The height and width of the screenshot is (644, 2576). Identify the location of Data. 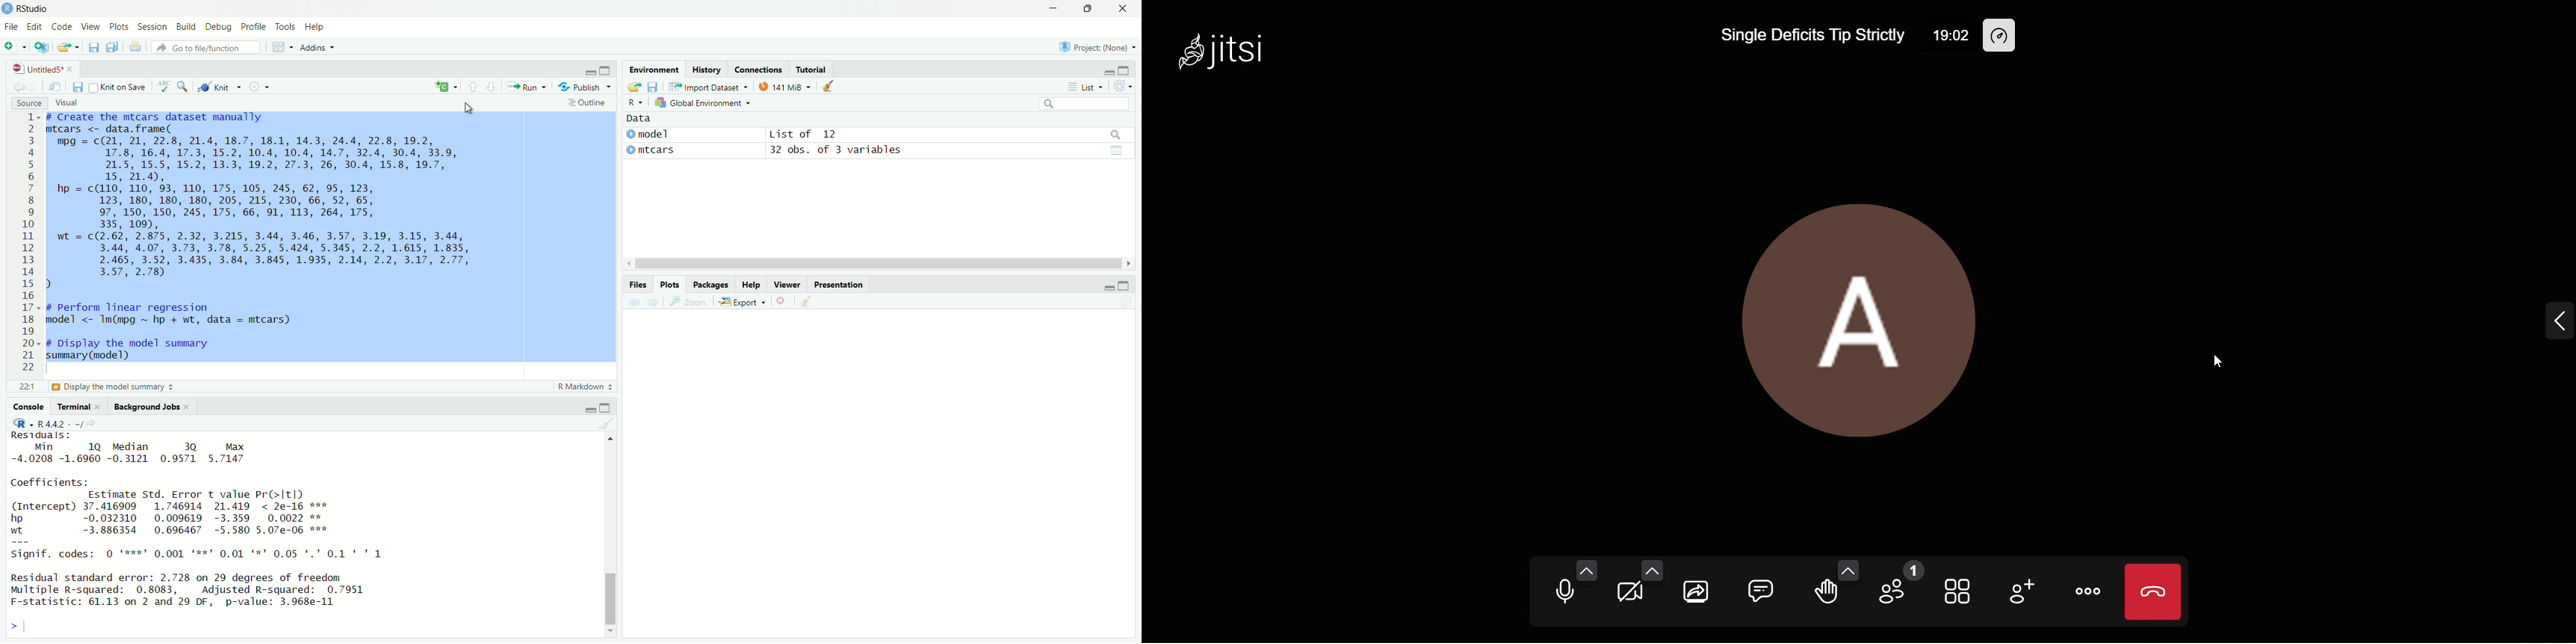
(640, 119).